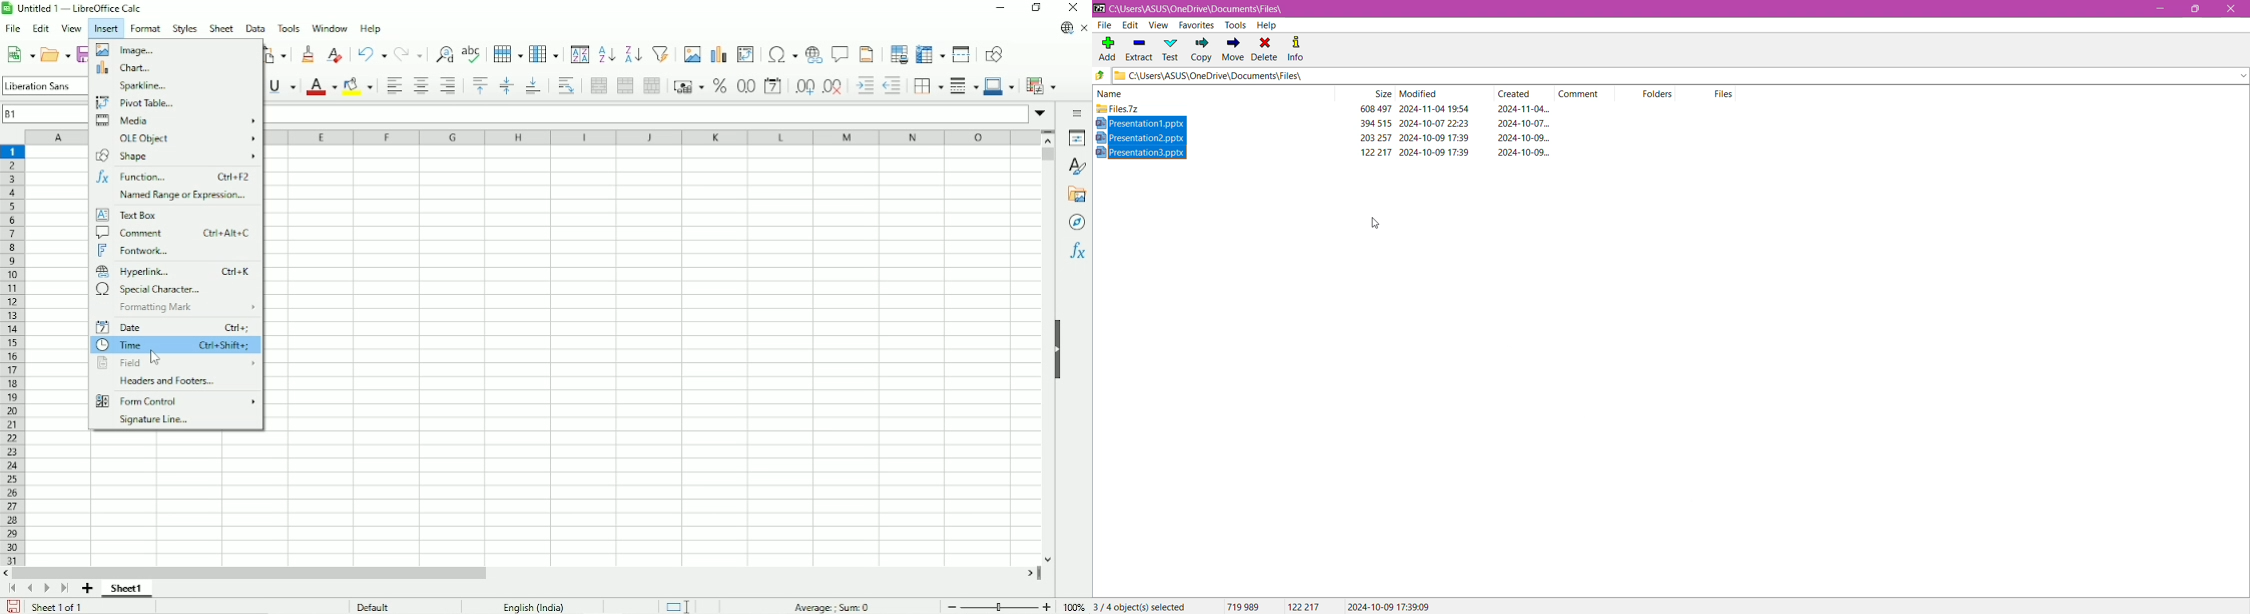  Describe the element at coordinates (830, 605) in the screenshot. I see `Average, sum :0` at that location.